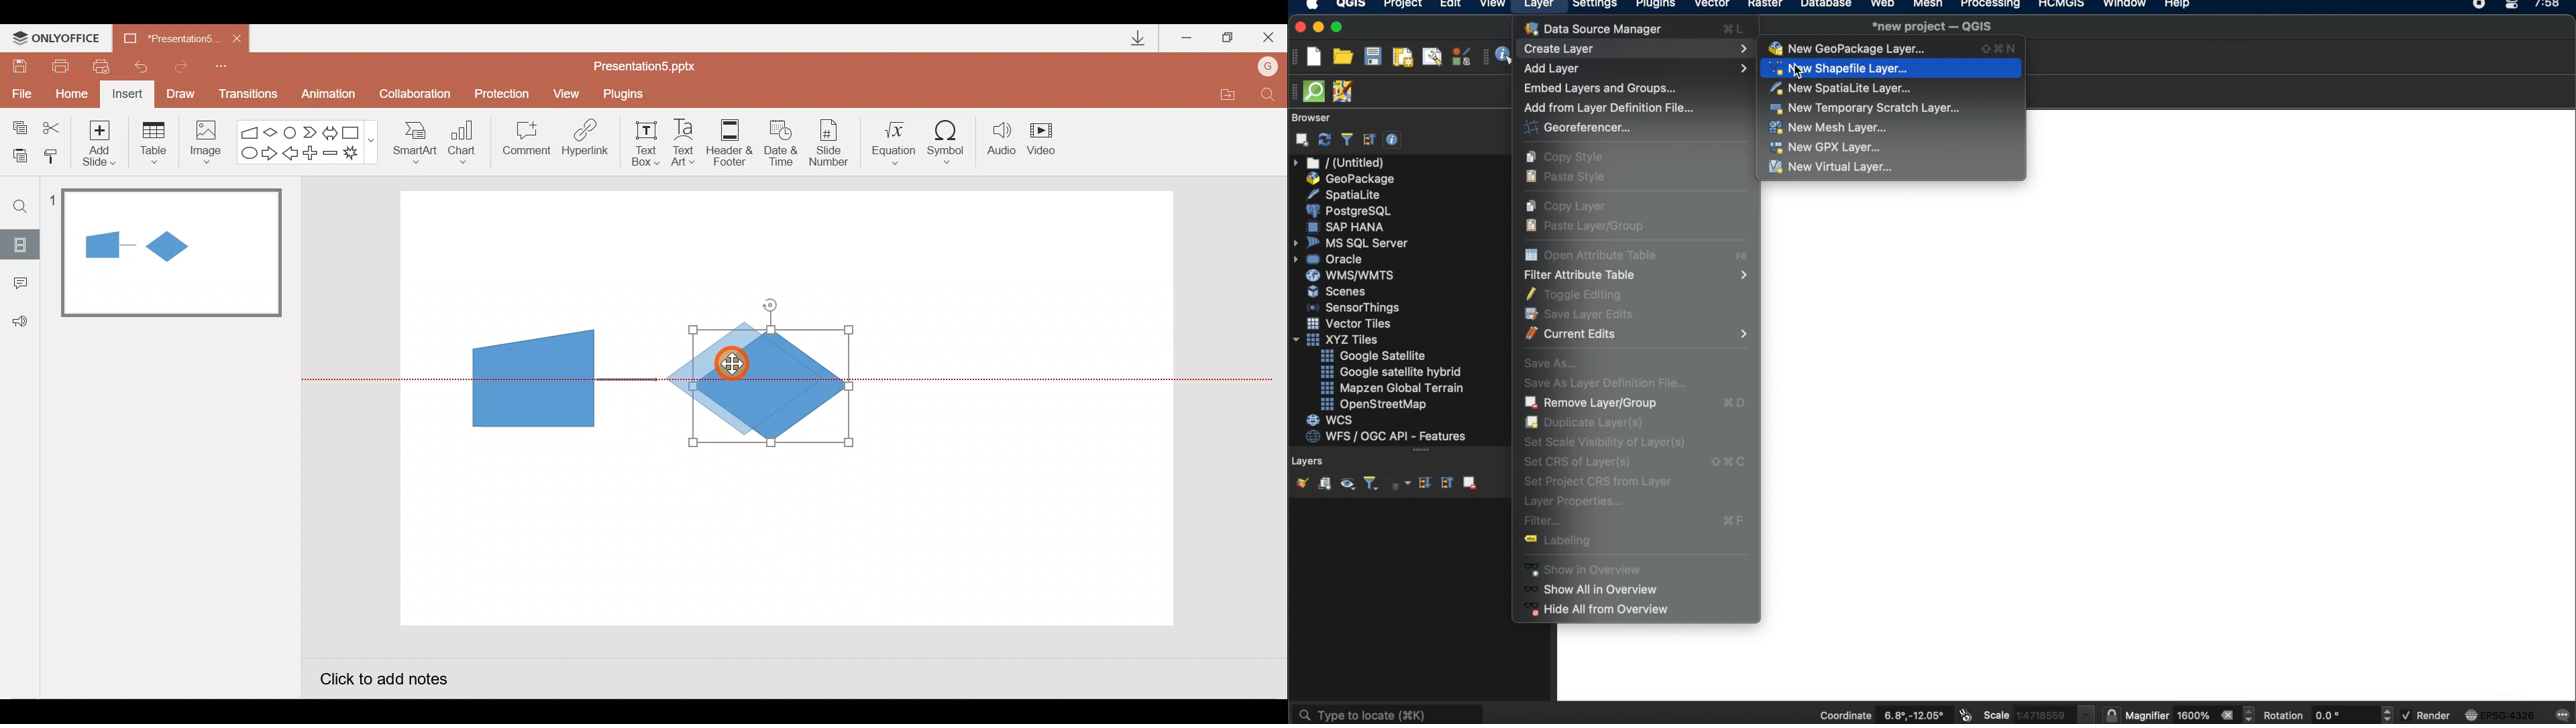 The width and height of the screenshot is (2576, 728). Describe the element at coordinates (221, 64) in the screenshot. I see `Customize quick access toolbar` at that location.